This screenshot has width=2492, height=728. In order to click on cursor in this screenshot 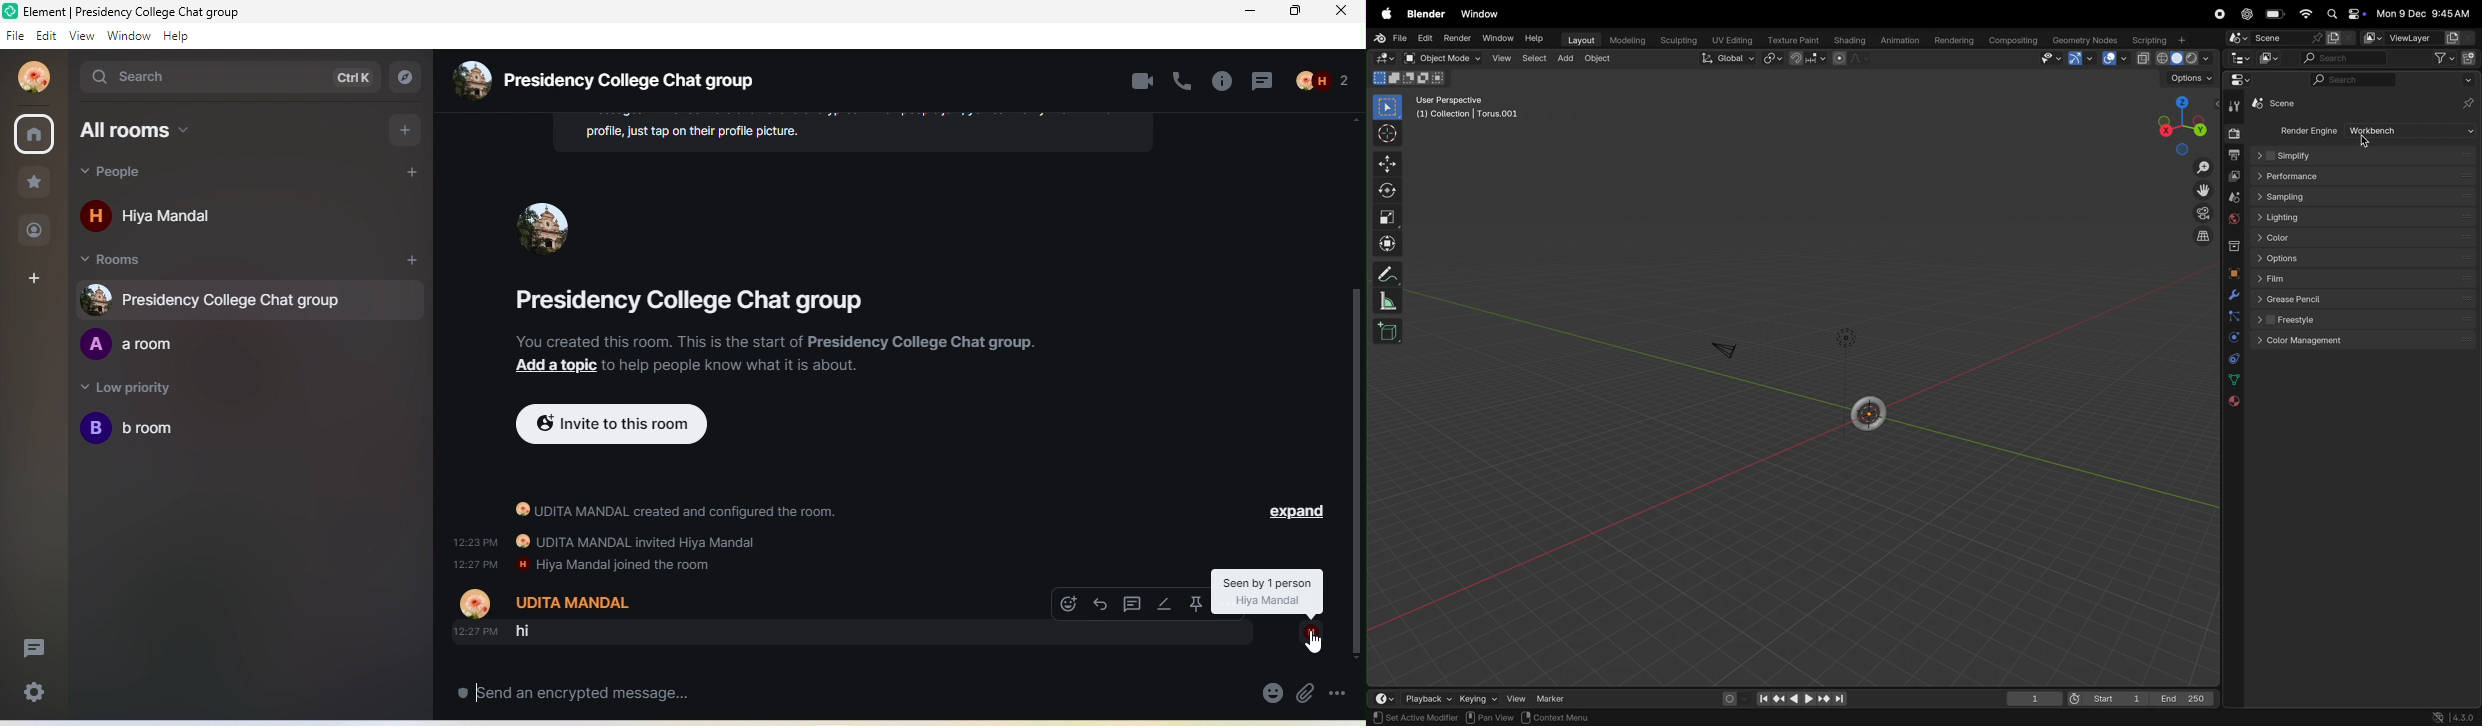, I will do `click(2364, 140)`.